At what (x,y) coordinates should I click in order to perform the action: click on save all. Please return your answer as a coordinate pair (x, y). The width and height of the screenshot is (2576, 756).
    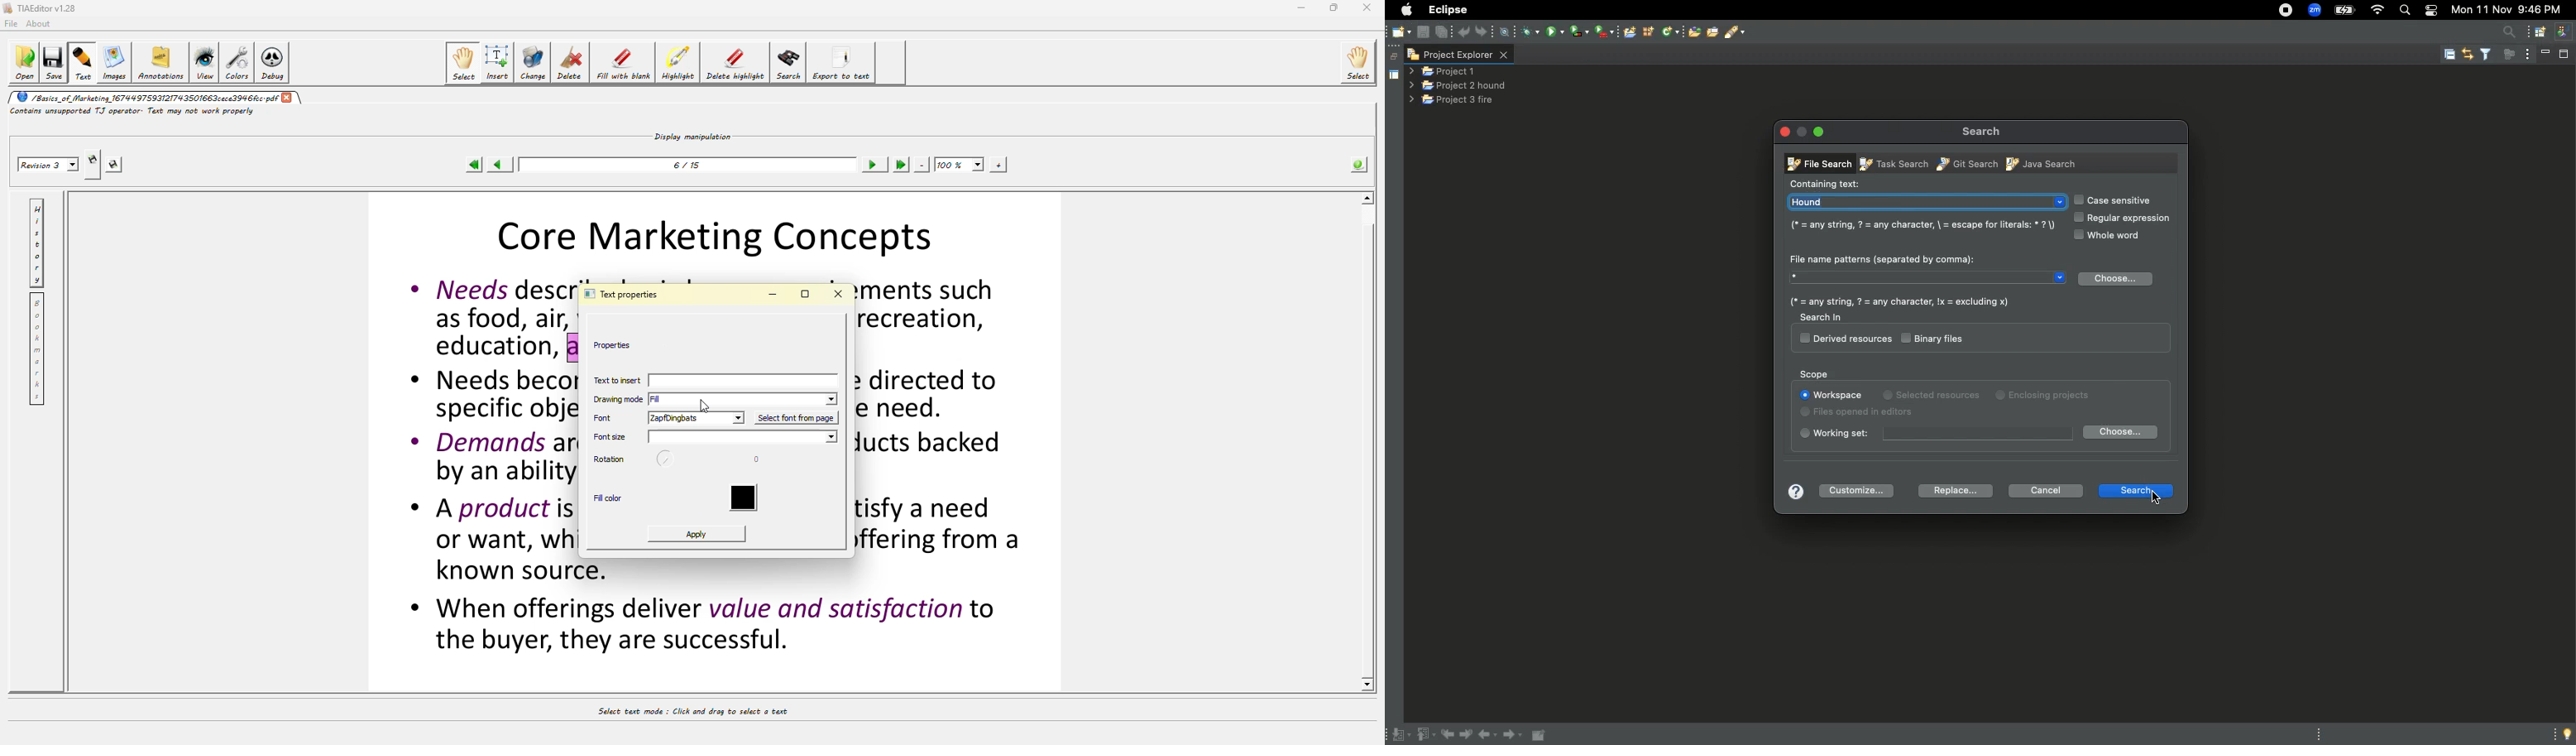
    Looking at the image, I should click on (1443, 31).